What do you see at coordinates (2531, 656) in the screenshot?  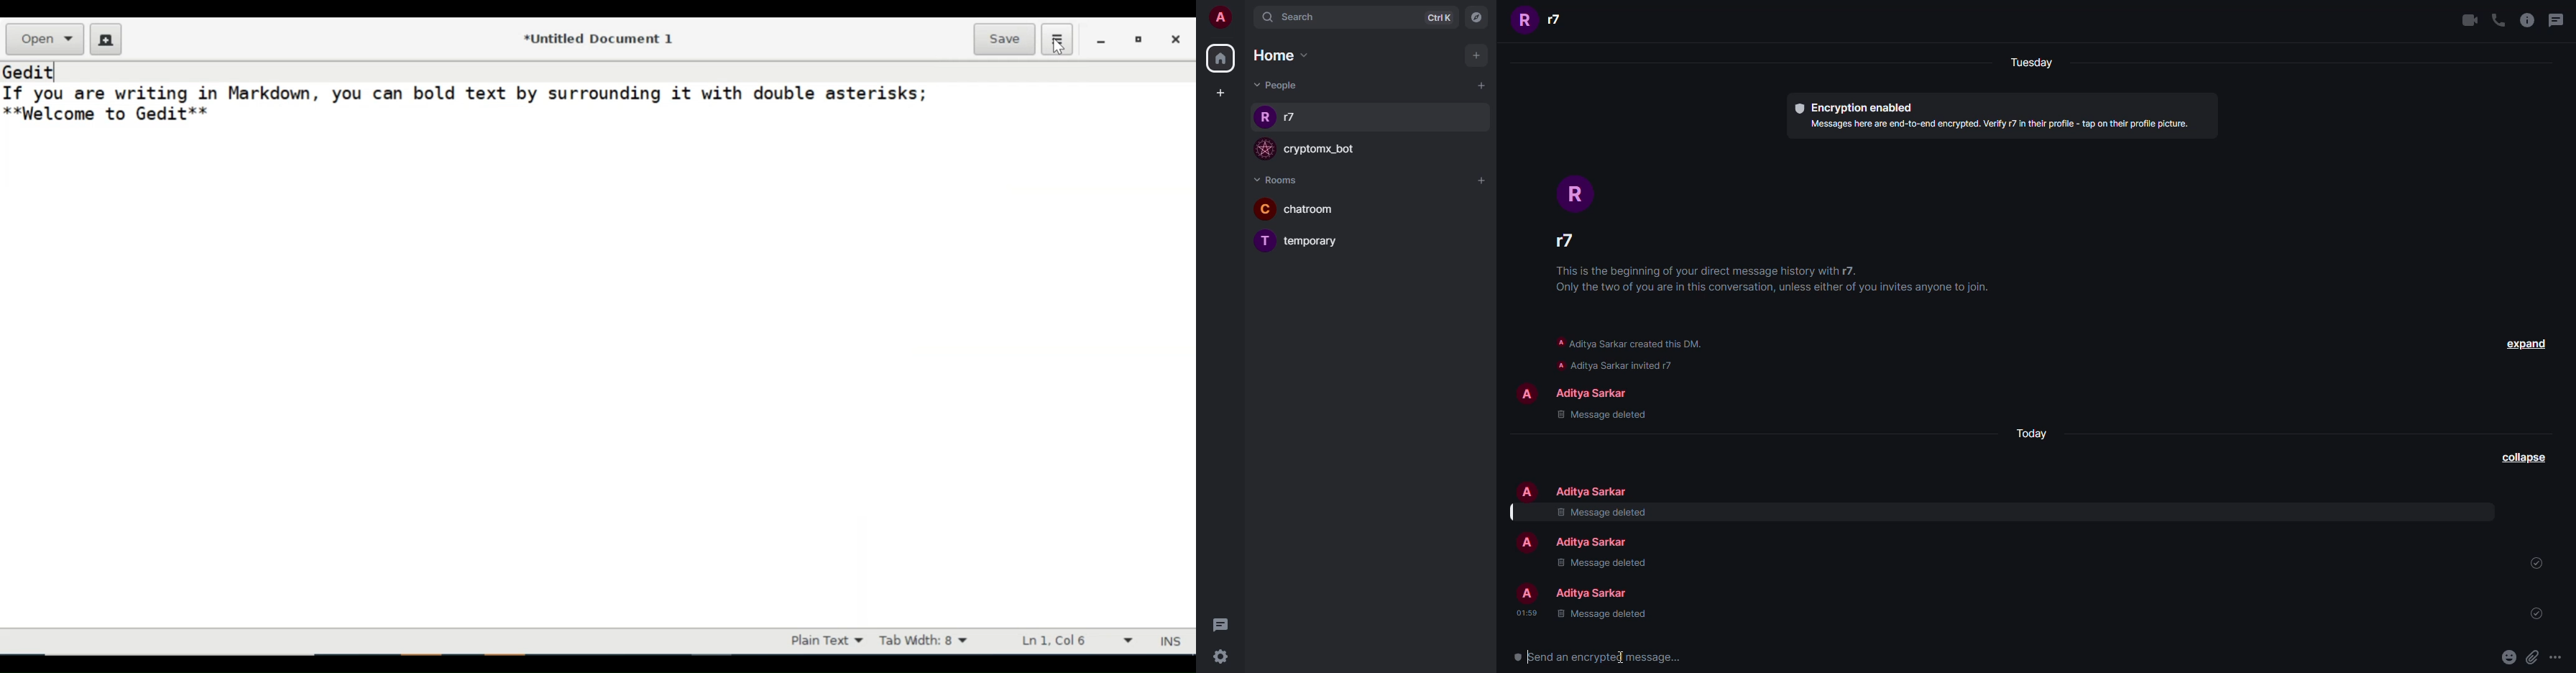 I see `attach` at bounding box center [2531, 656].